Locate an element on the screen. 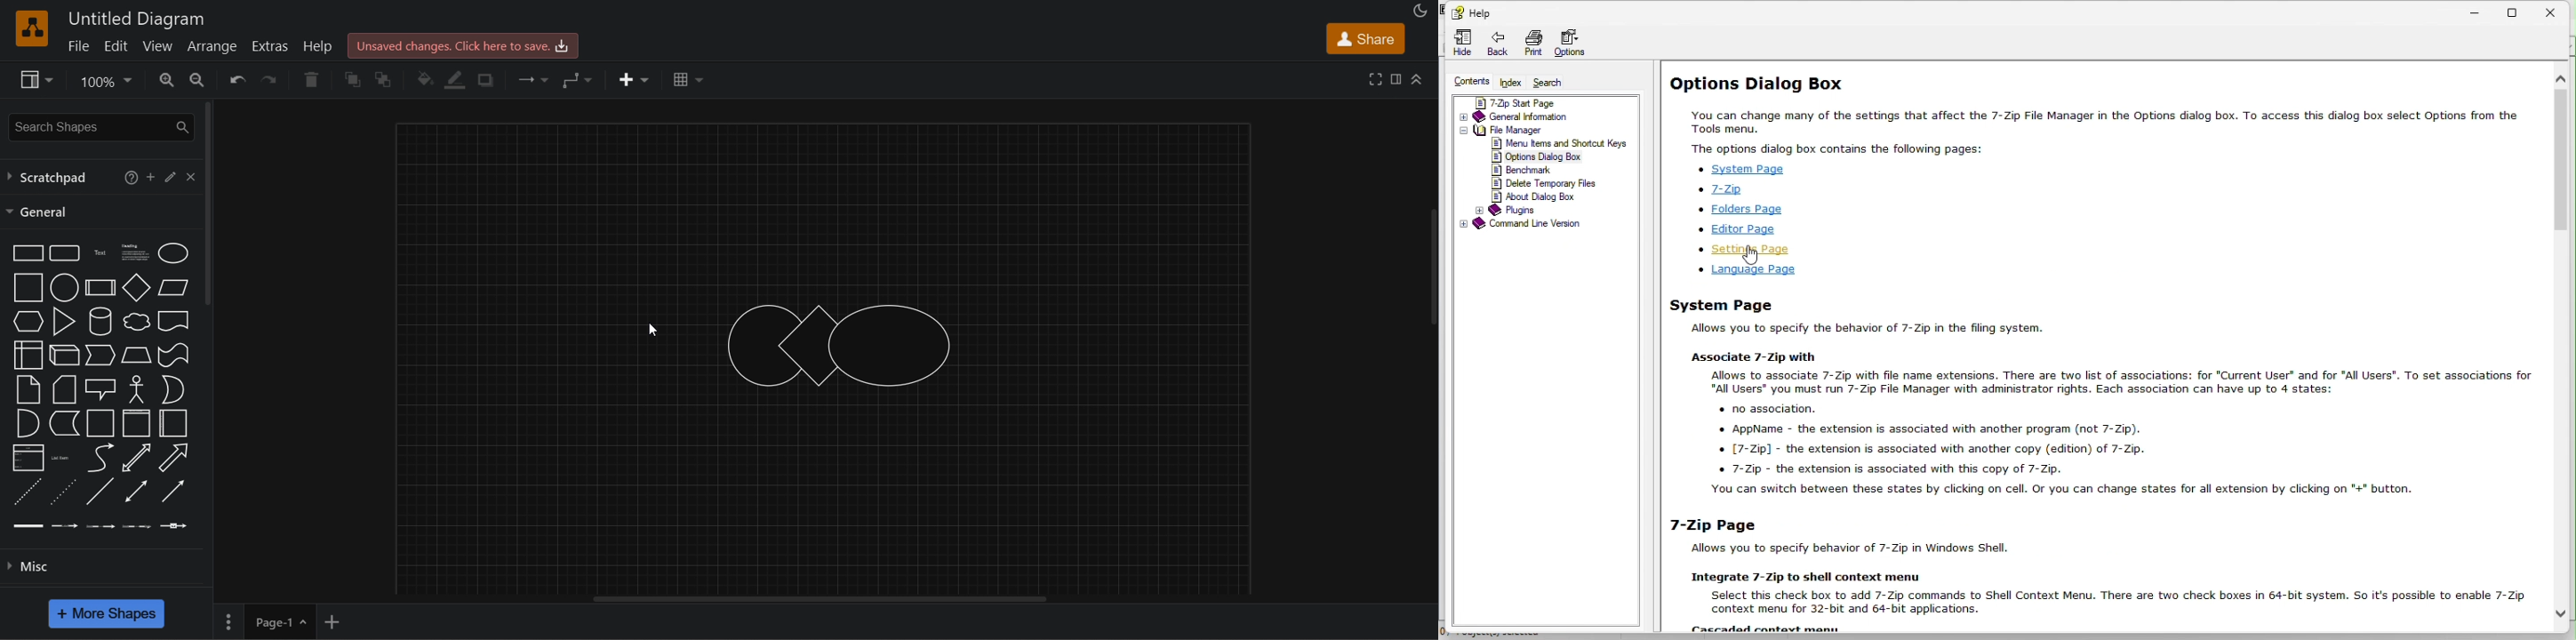 The width and height of the screenshot is (2576, 644). options dialog box is located at coordinates (1537, 157).